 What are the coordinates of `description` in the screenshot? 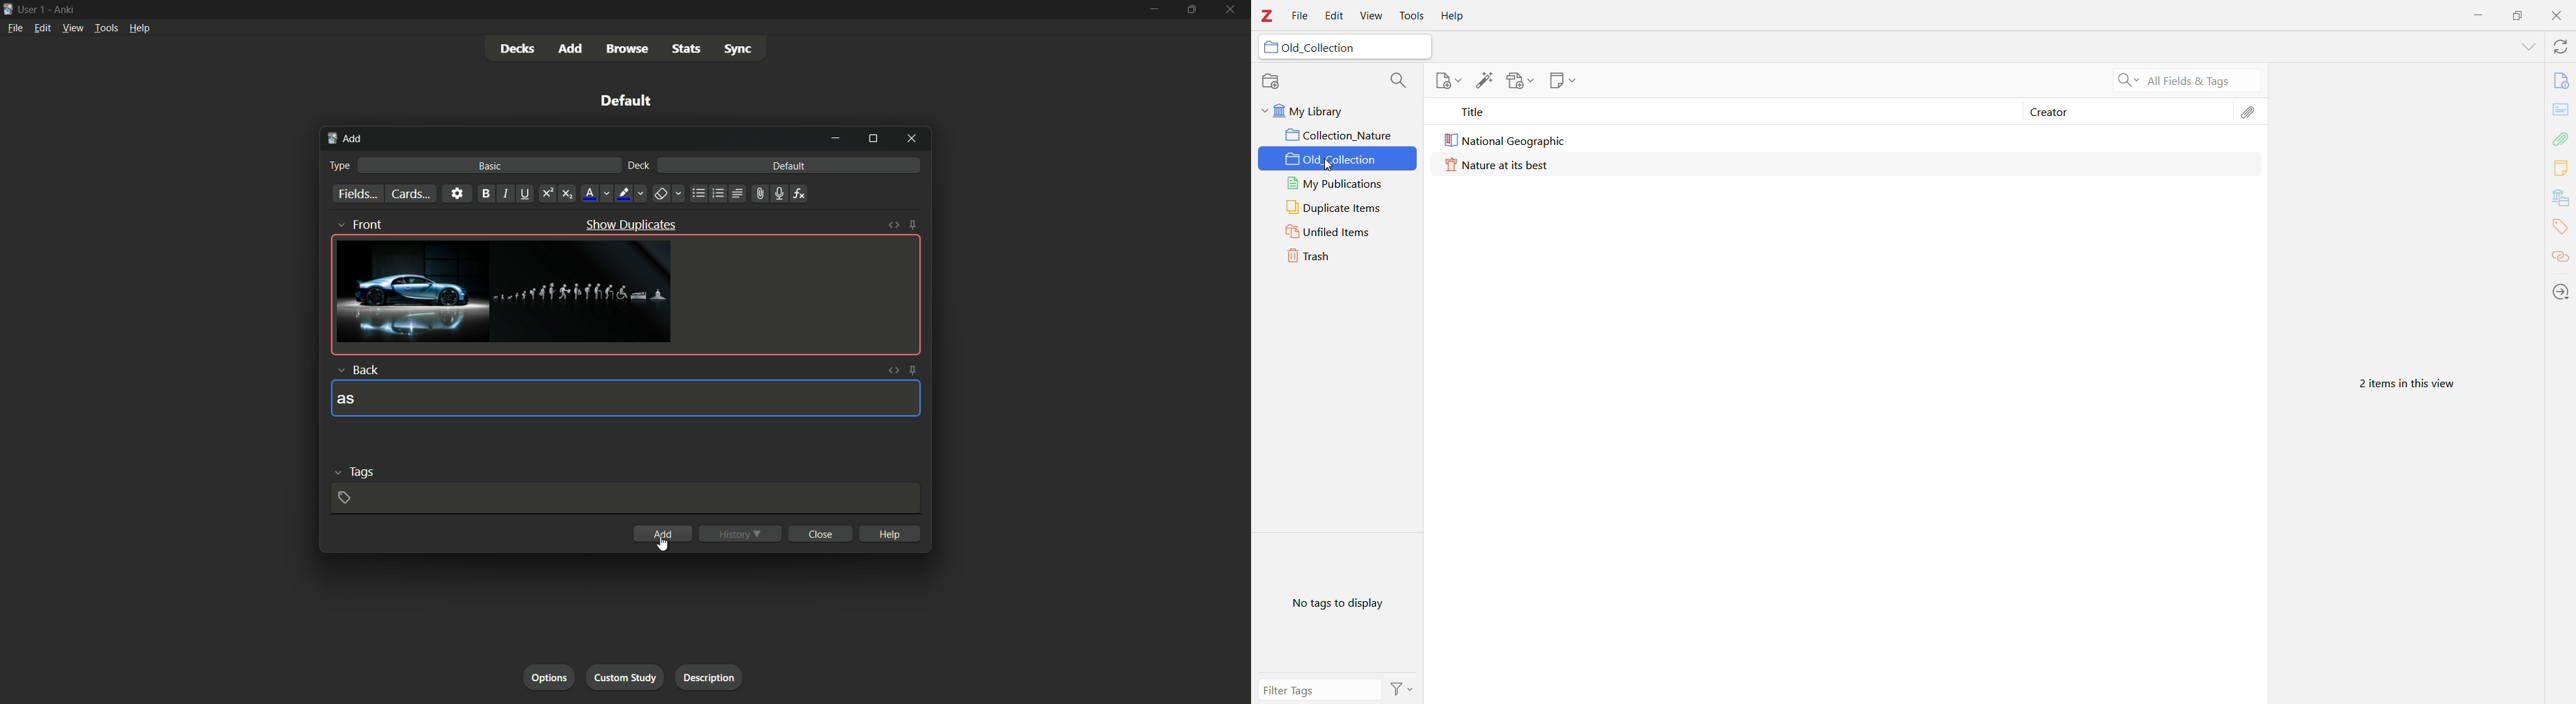 It's located at (706, 675).